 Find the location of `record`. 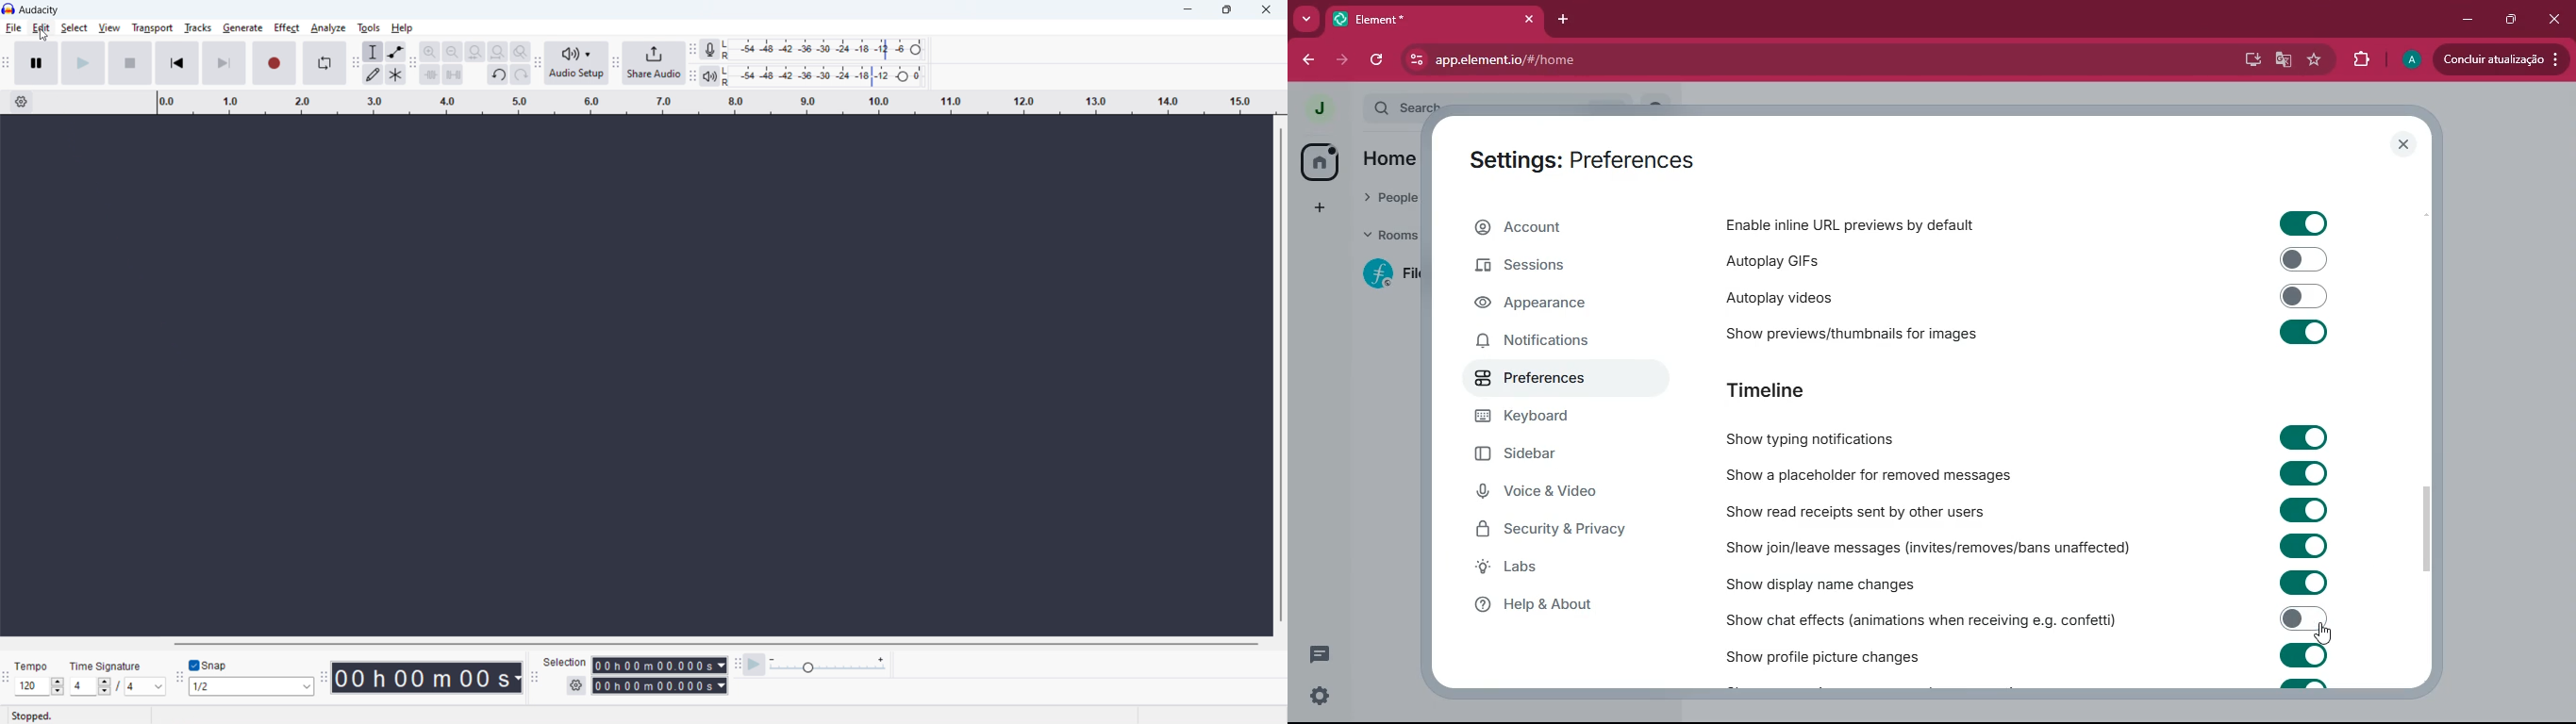

record is located at coordinates (275, 63).